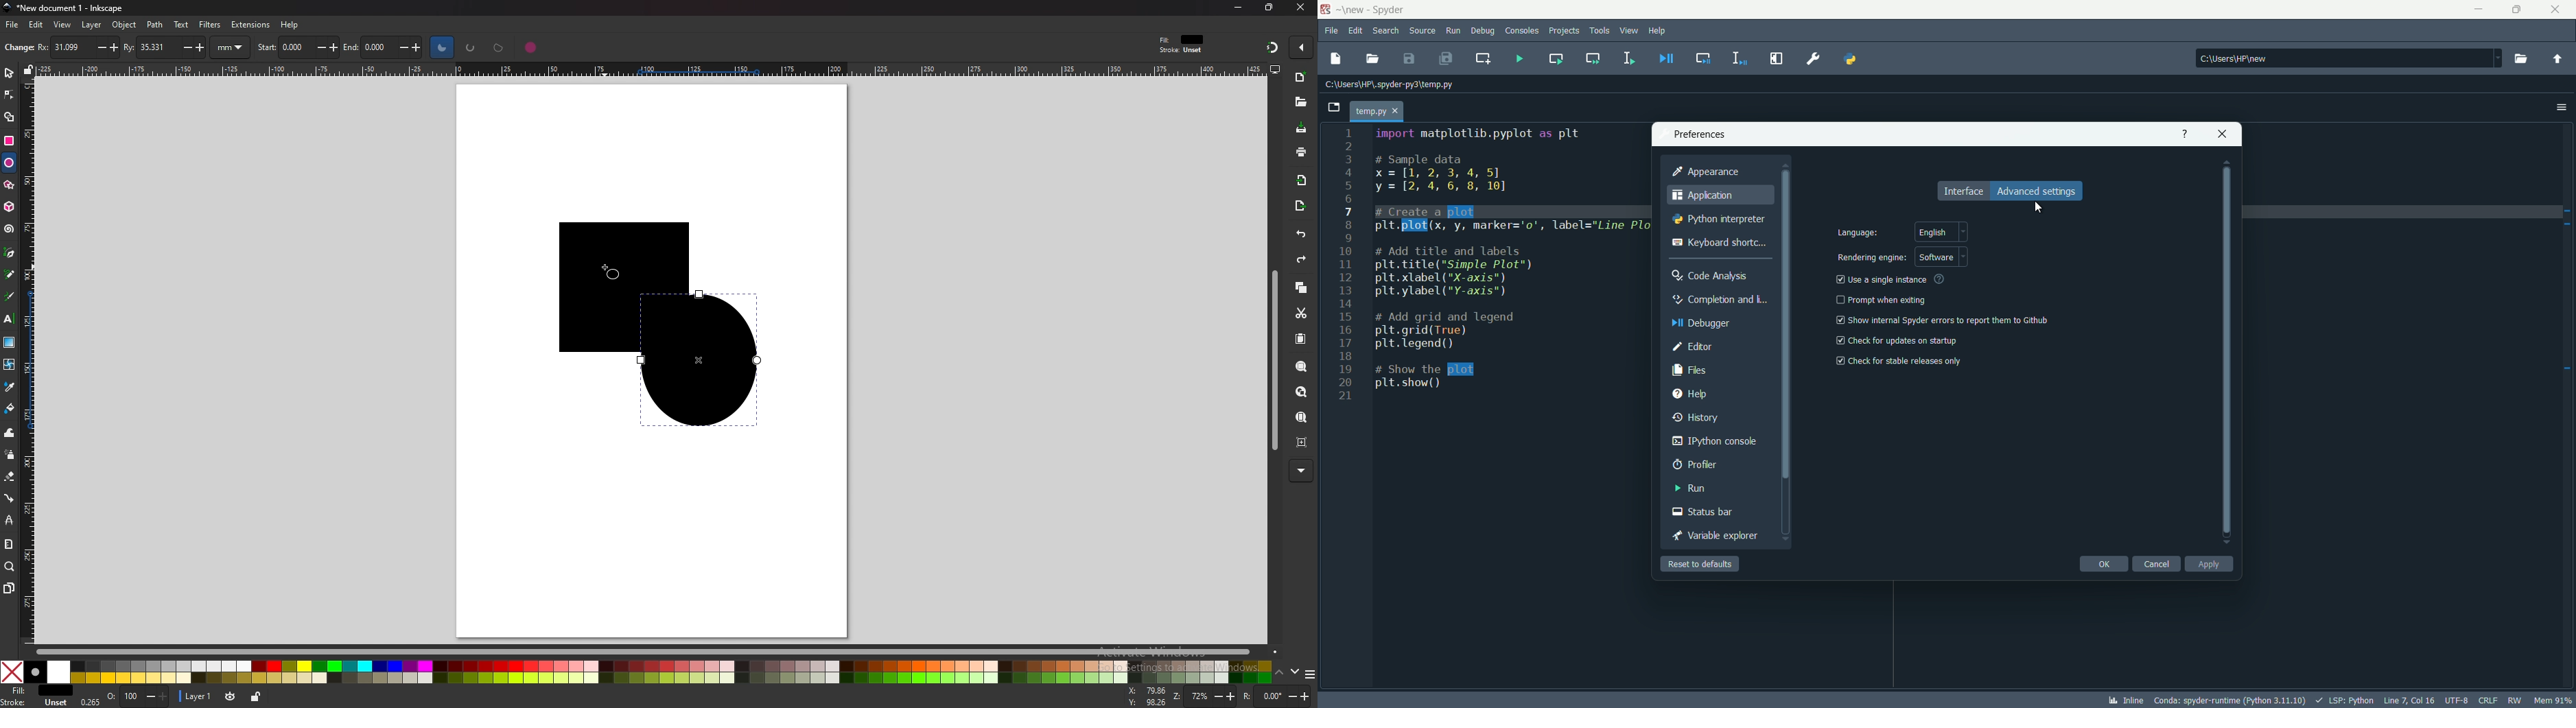  What do you see at coordinates (1301, 7) in the screenshot?
I see `close` at bounding box center [1301, 7].